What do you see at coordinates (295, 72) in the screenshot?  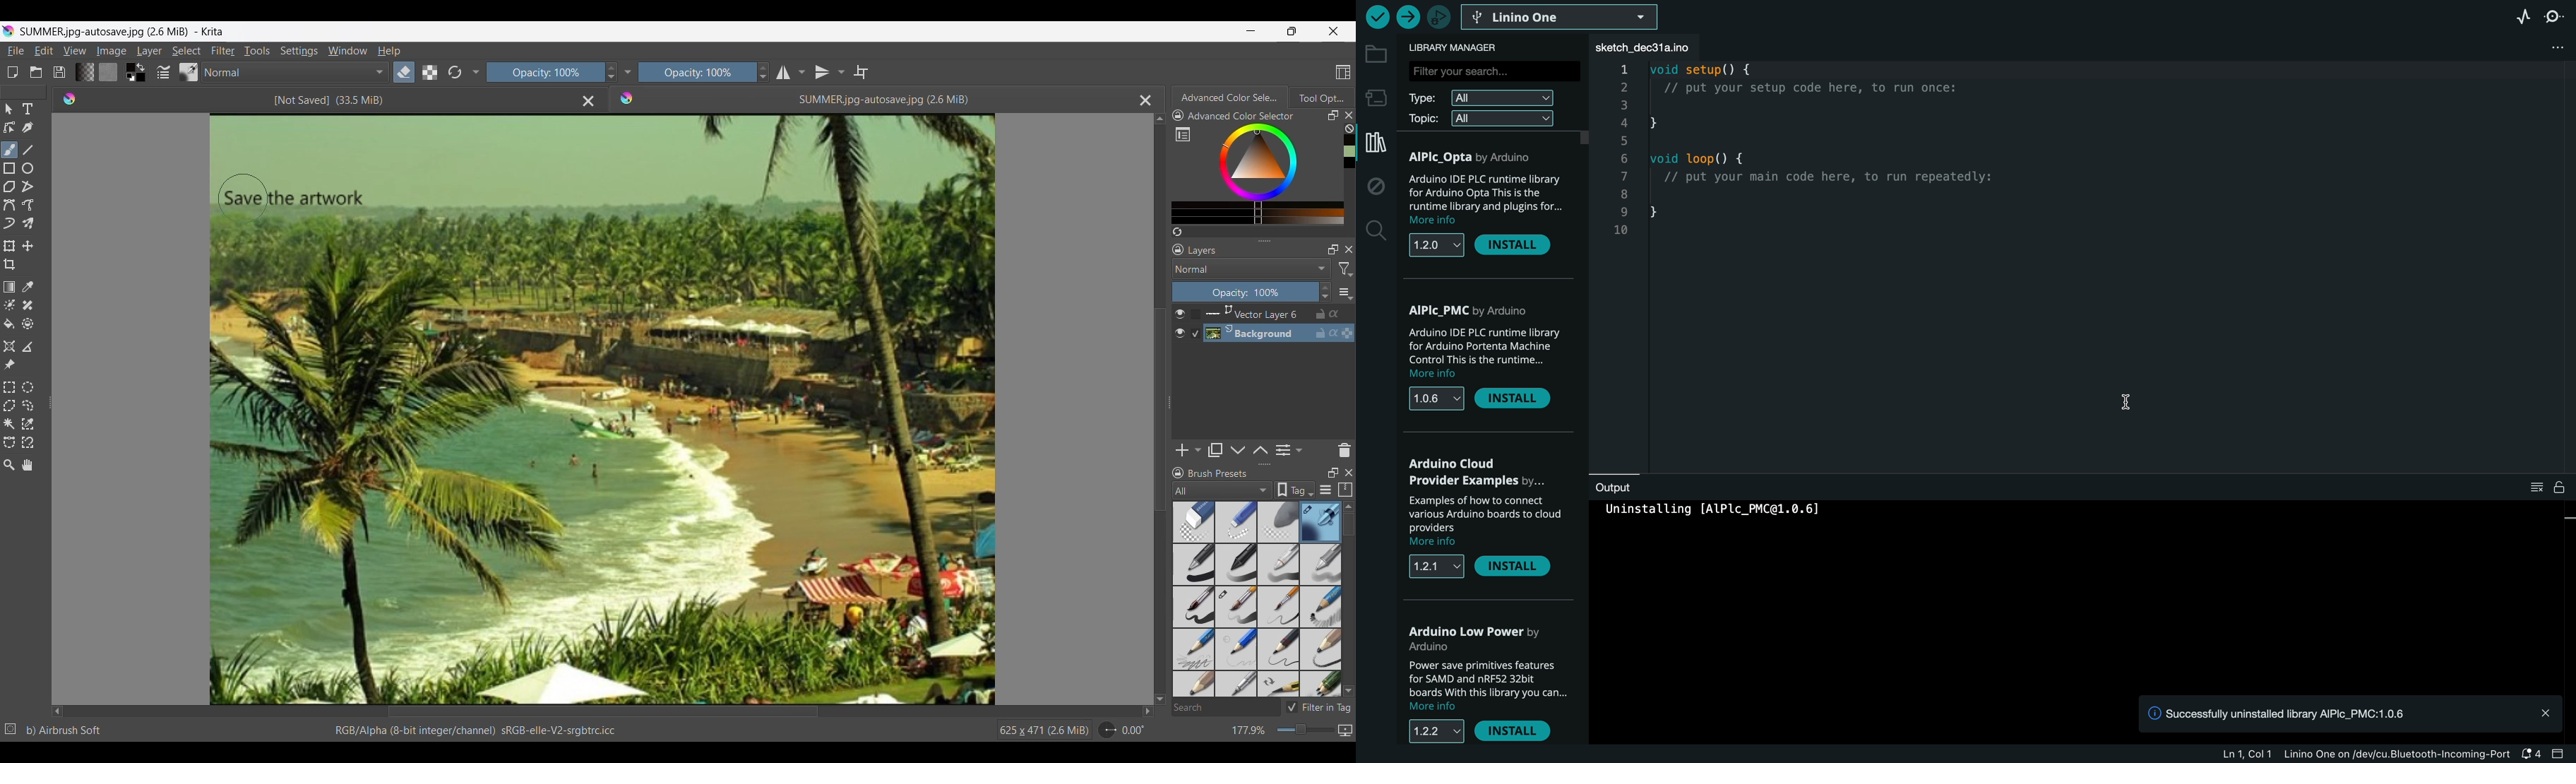 I see `Normal` at bounding box center [295, 72].